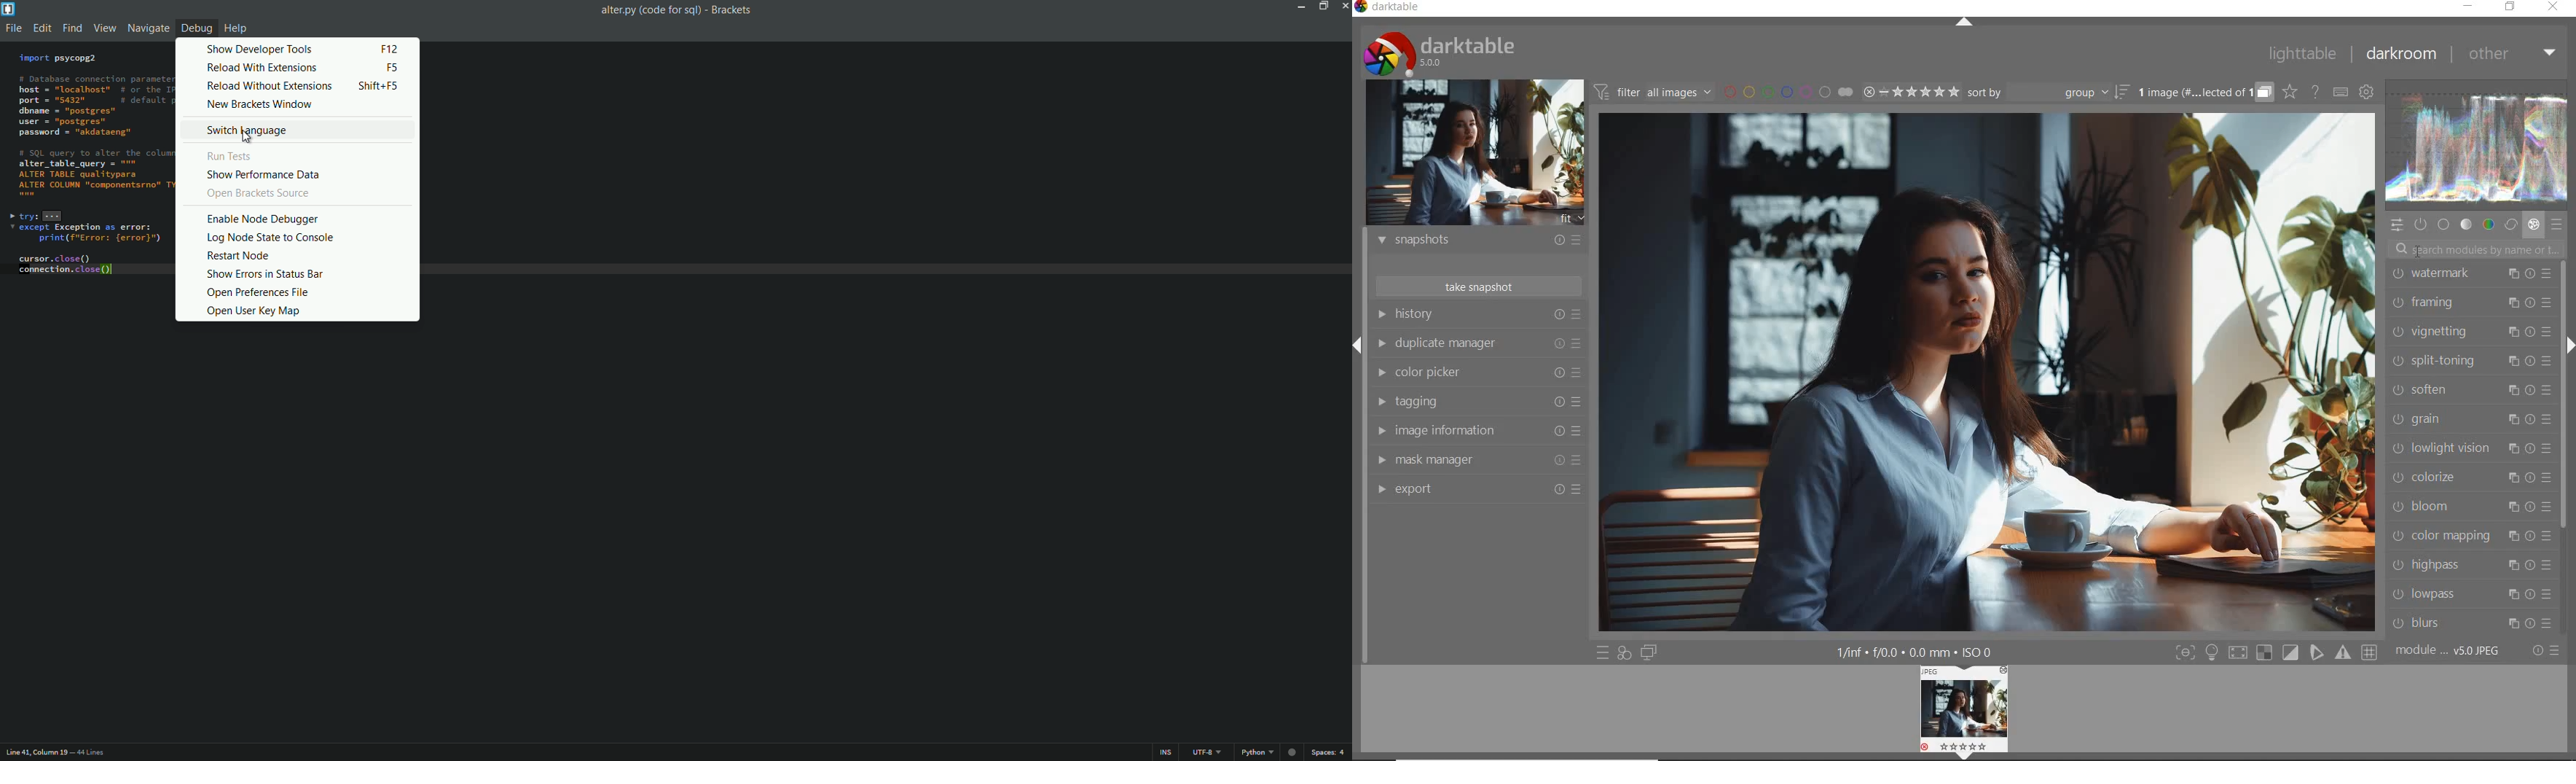  Describe the element at coordinates (2403, 55) in the screenshot. I see `darkroom` at that location.